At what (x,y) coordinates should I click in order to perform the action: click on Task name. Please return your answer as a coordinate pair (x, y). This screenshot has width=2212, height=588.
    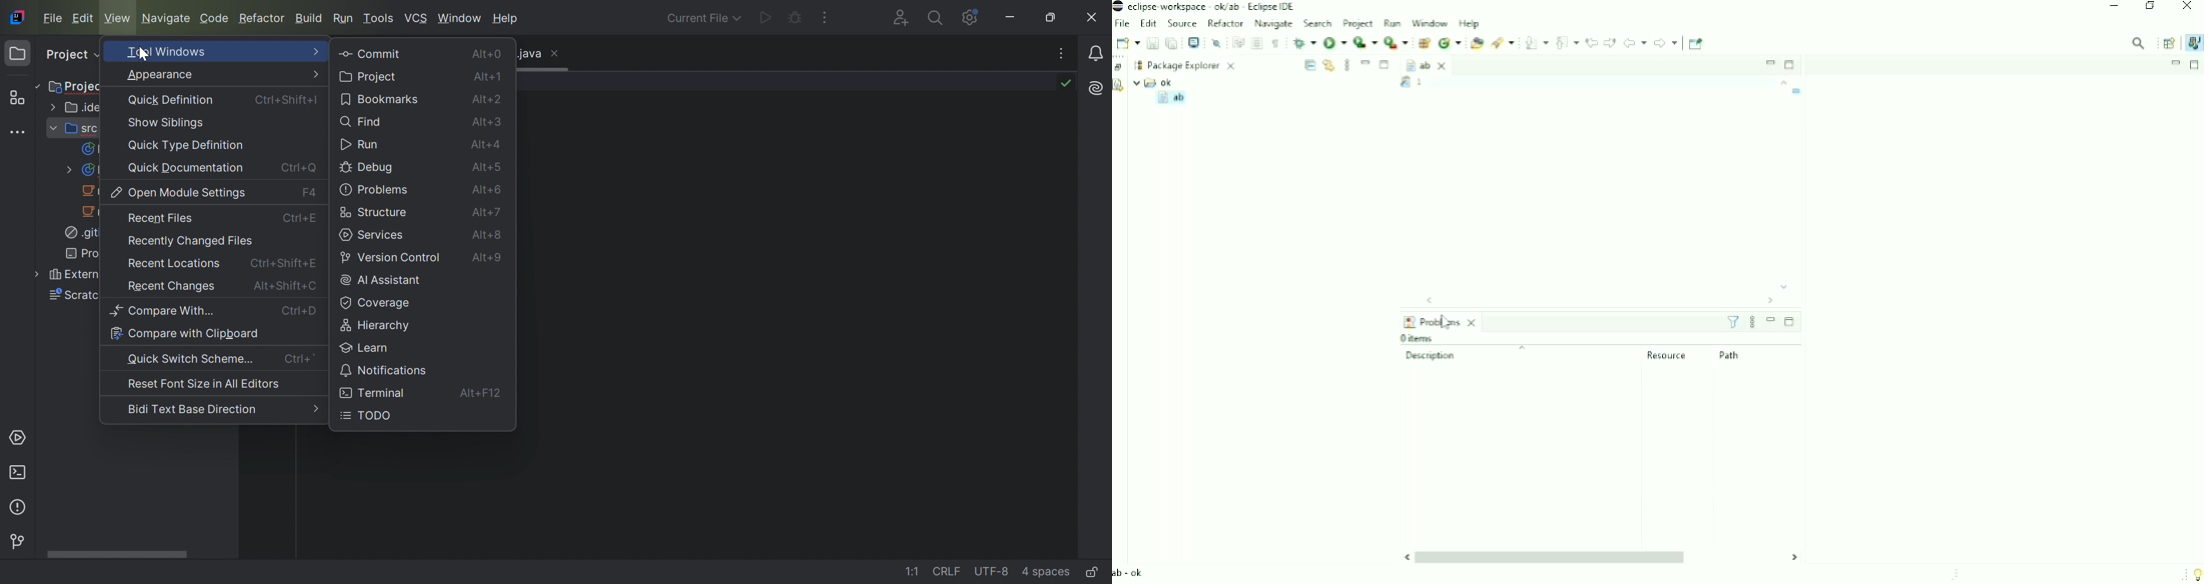
    Looking at the image, I should click on (1798, 91).